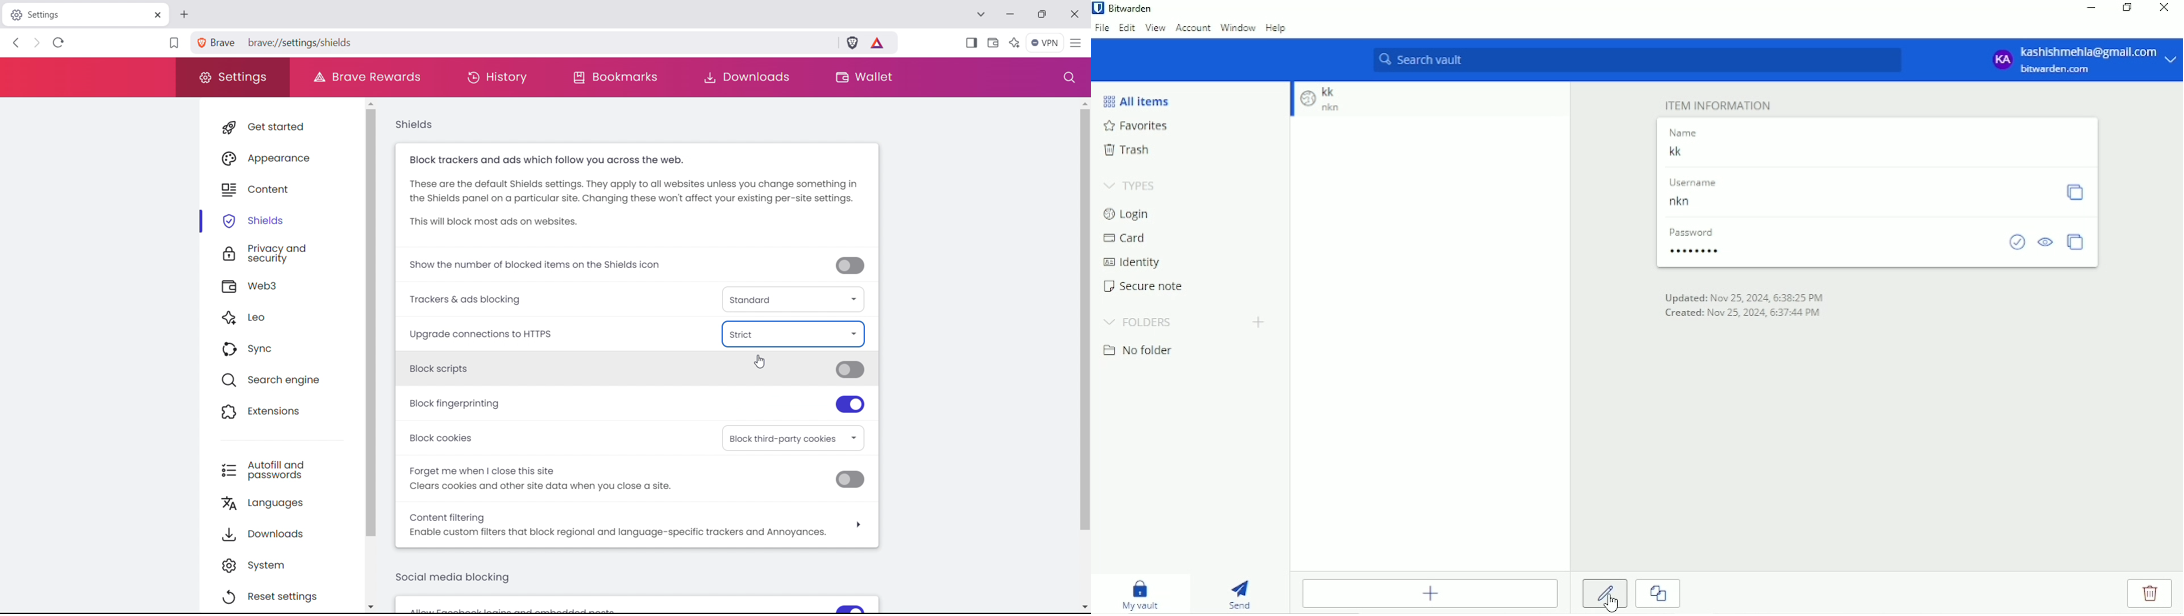  Describe the element at coordinates (2017, 242) in the screenshot. I see `Check if password has been exposed` at that location.